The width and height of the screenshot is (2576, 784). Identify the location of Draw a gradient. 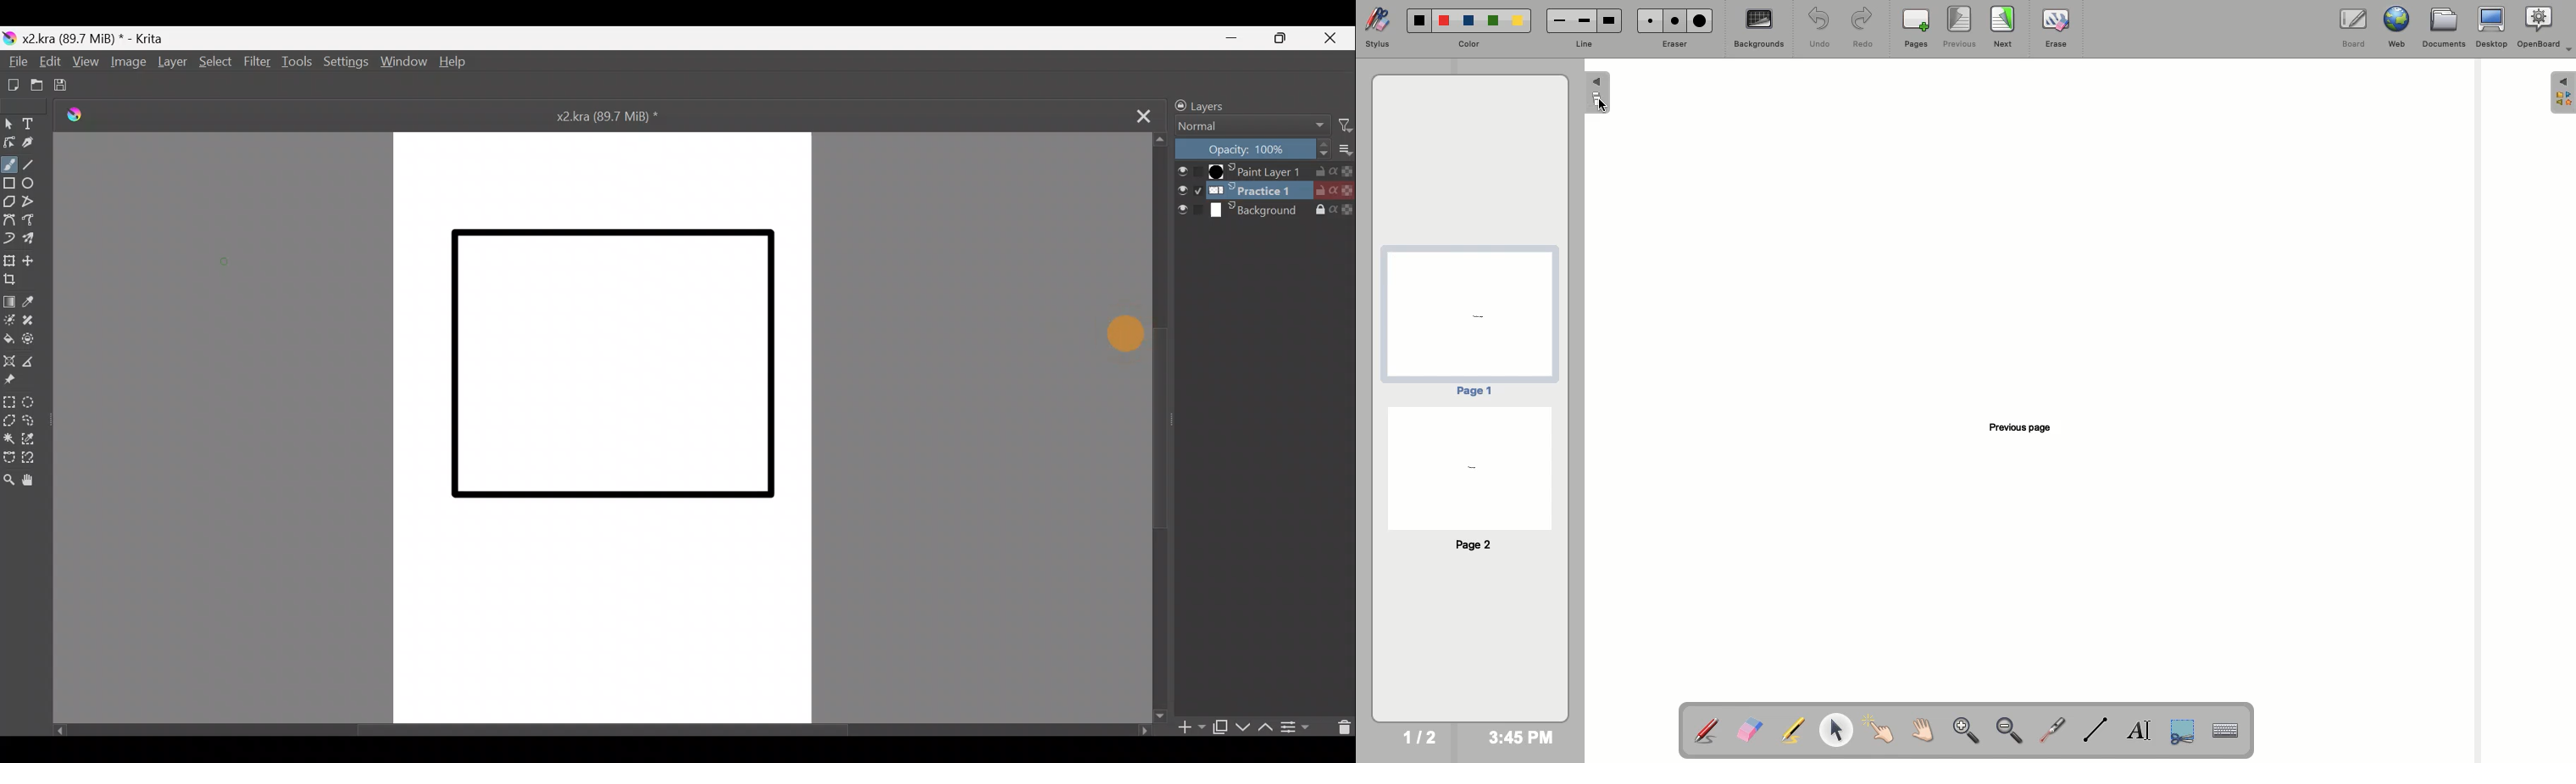
(10, 301).